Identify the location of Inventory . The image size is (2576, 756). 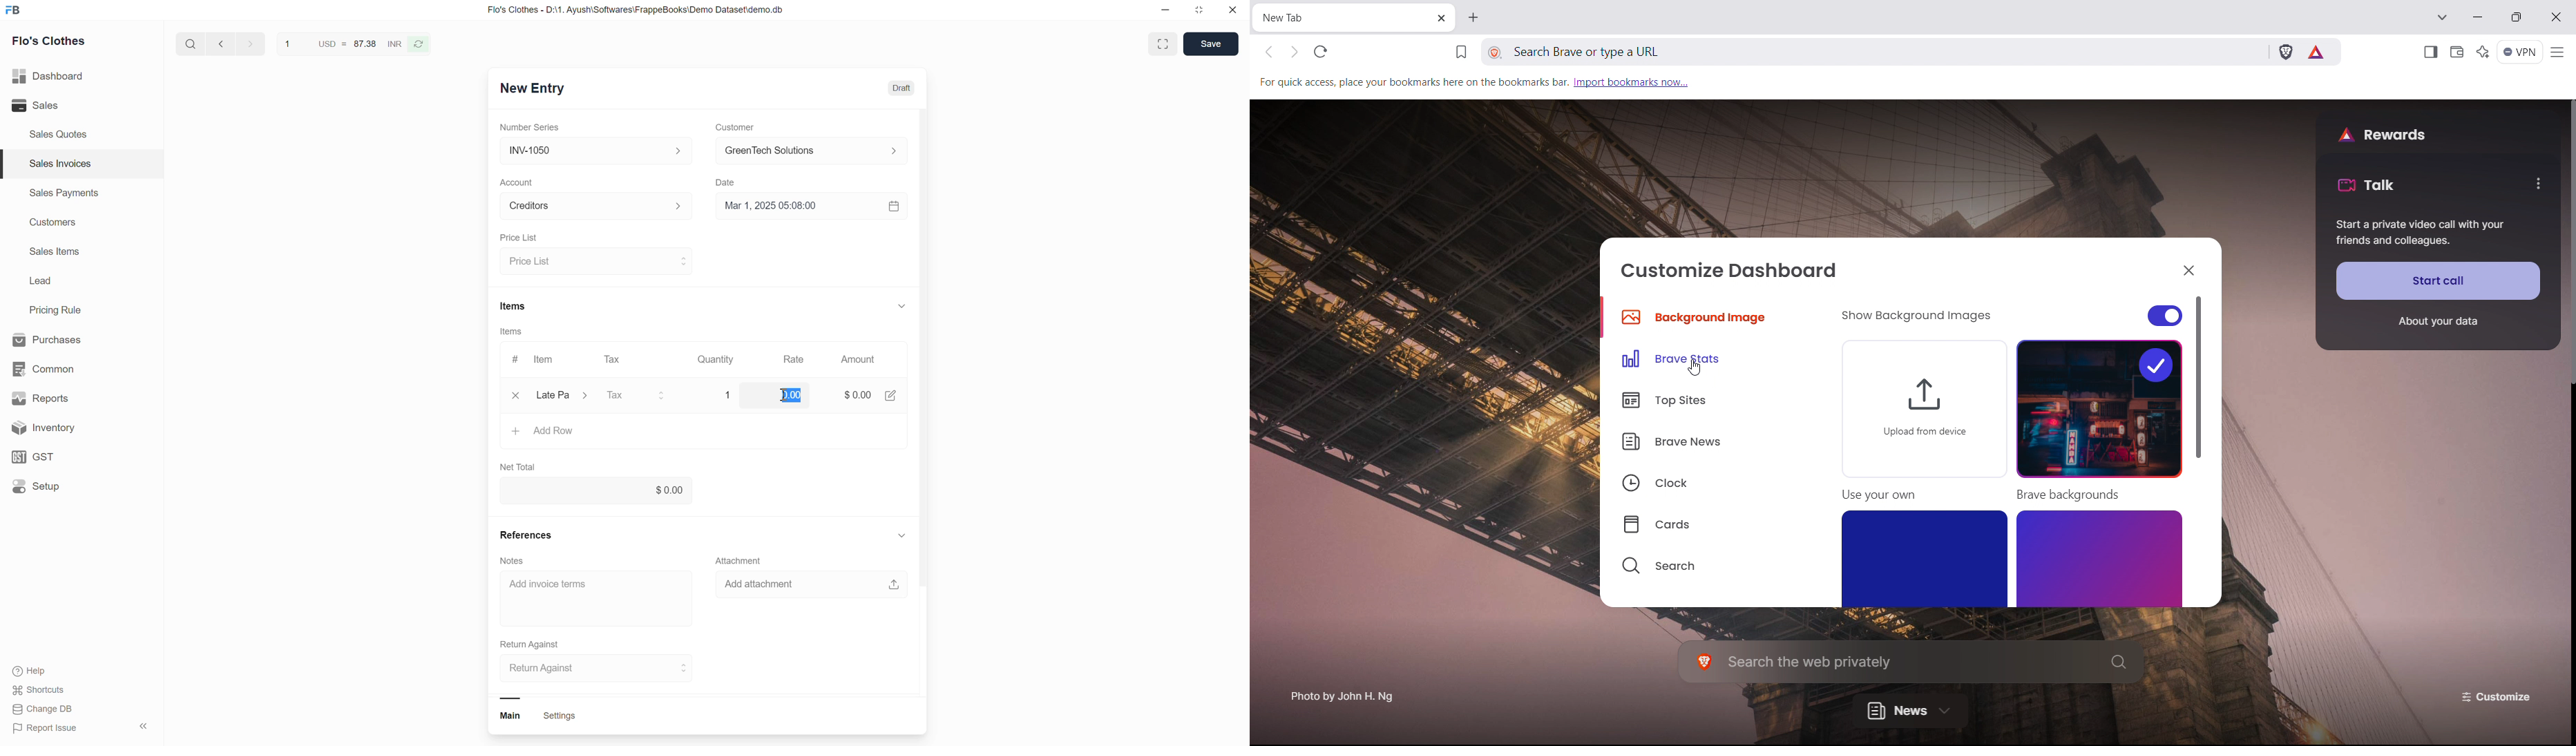
(75, 428).